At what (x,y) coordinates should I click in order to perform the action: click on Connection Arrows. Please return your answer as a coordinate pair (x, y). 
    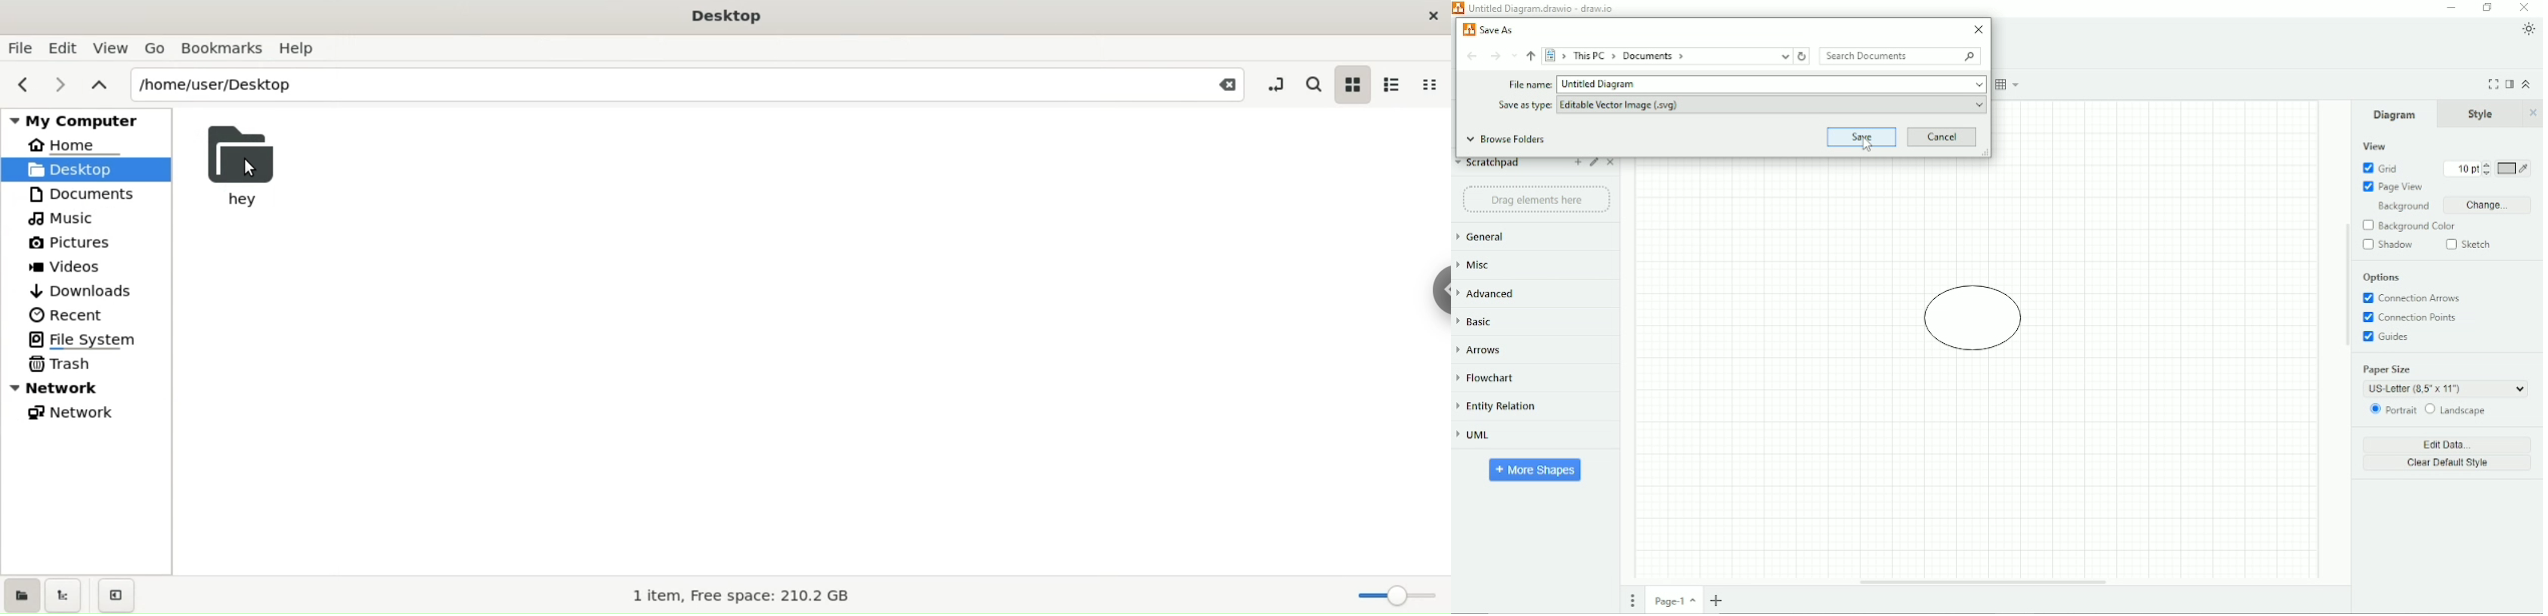
    Looking at the image, I should click on (2411, 297).